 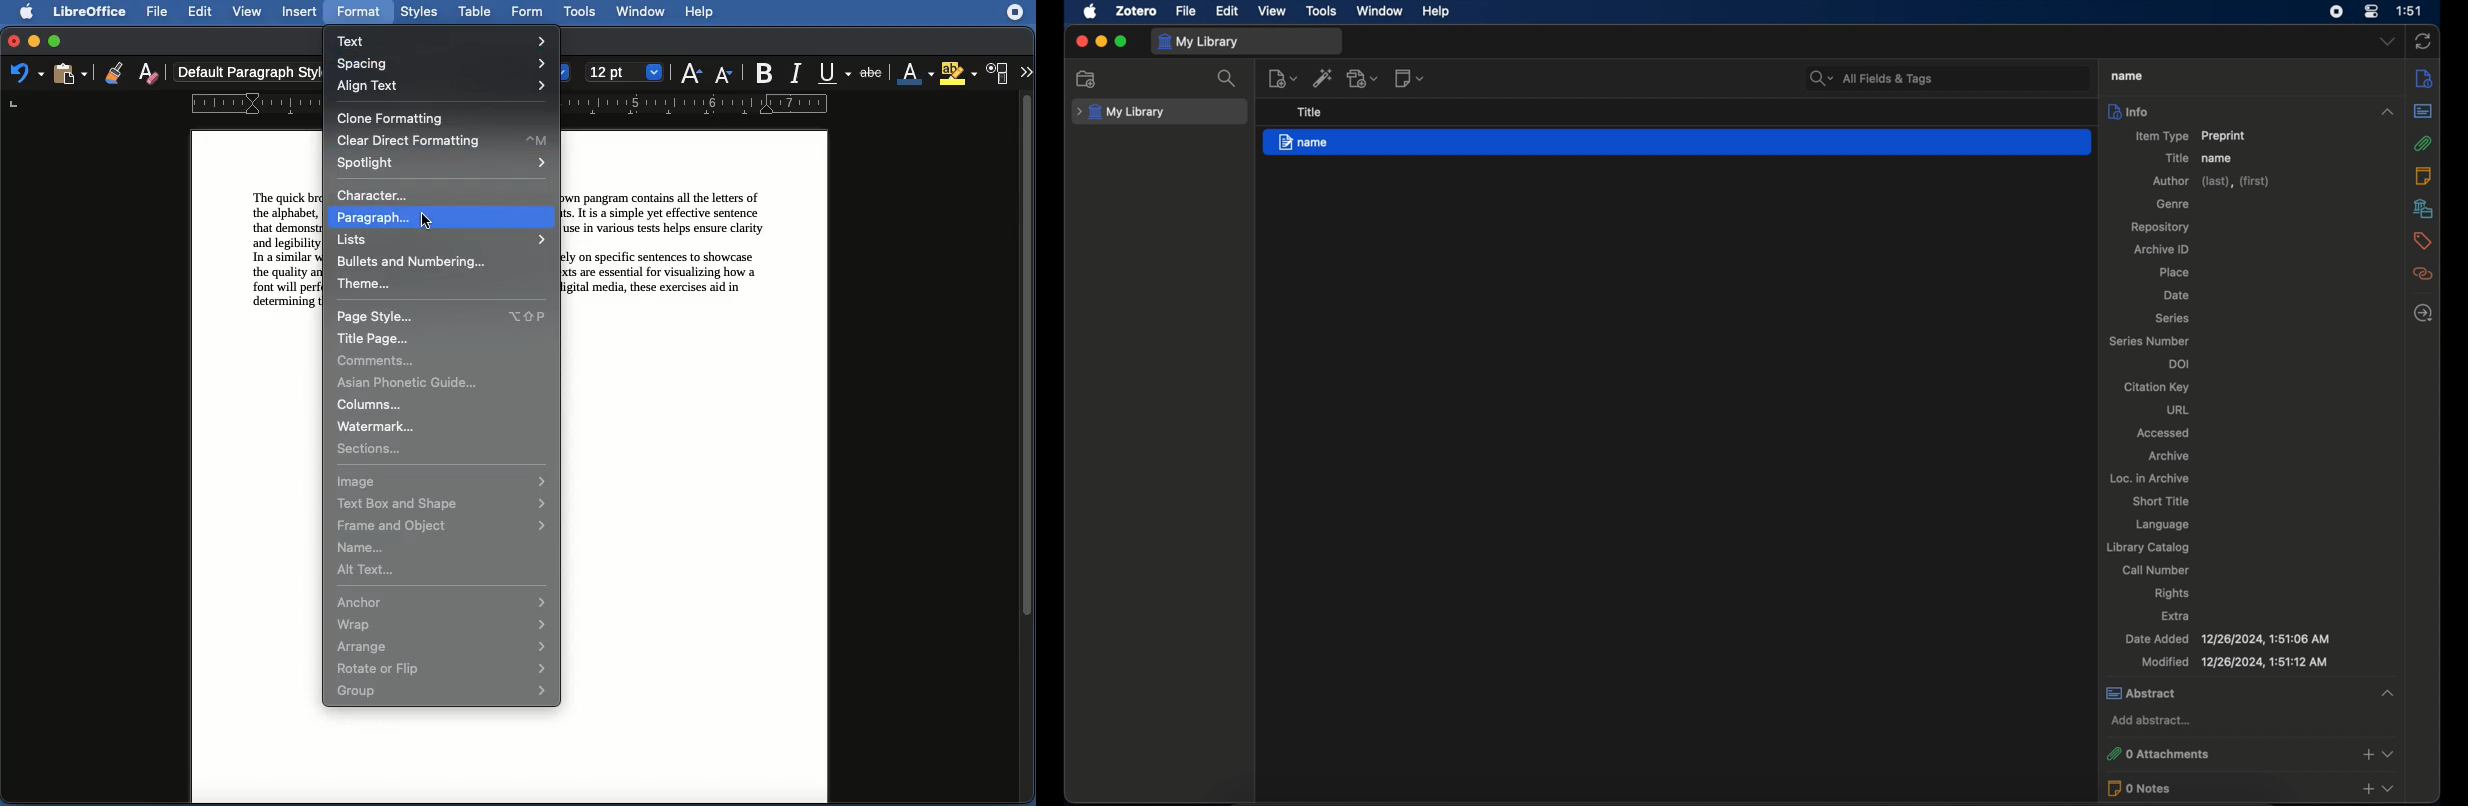 I want to click on Undo, so click(x=26, y=74).